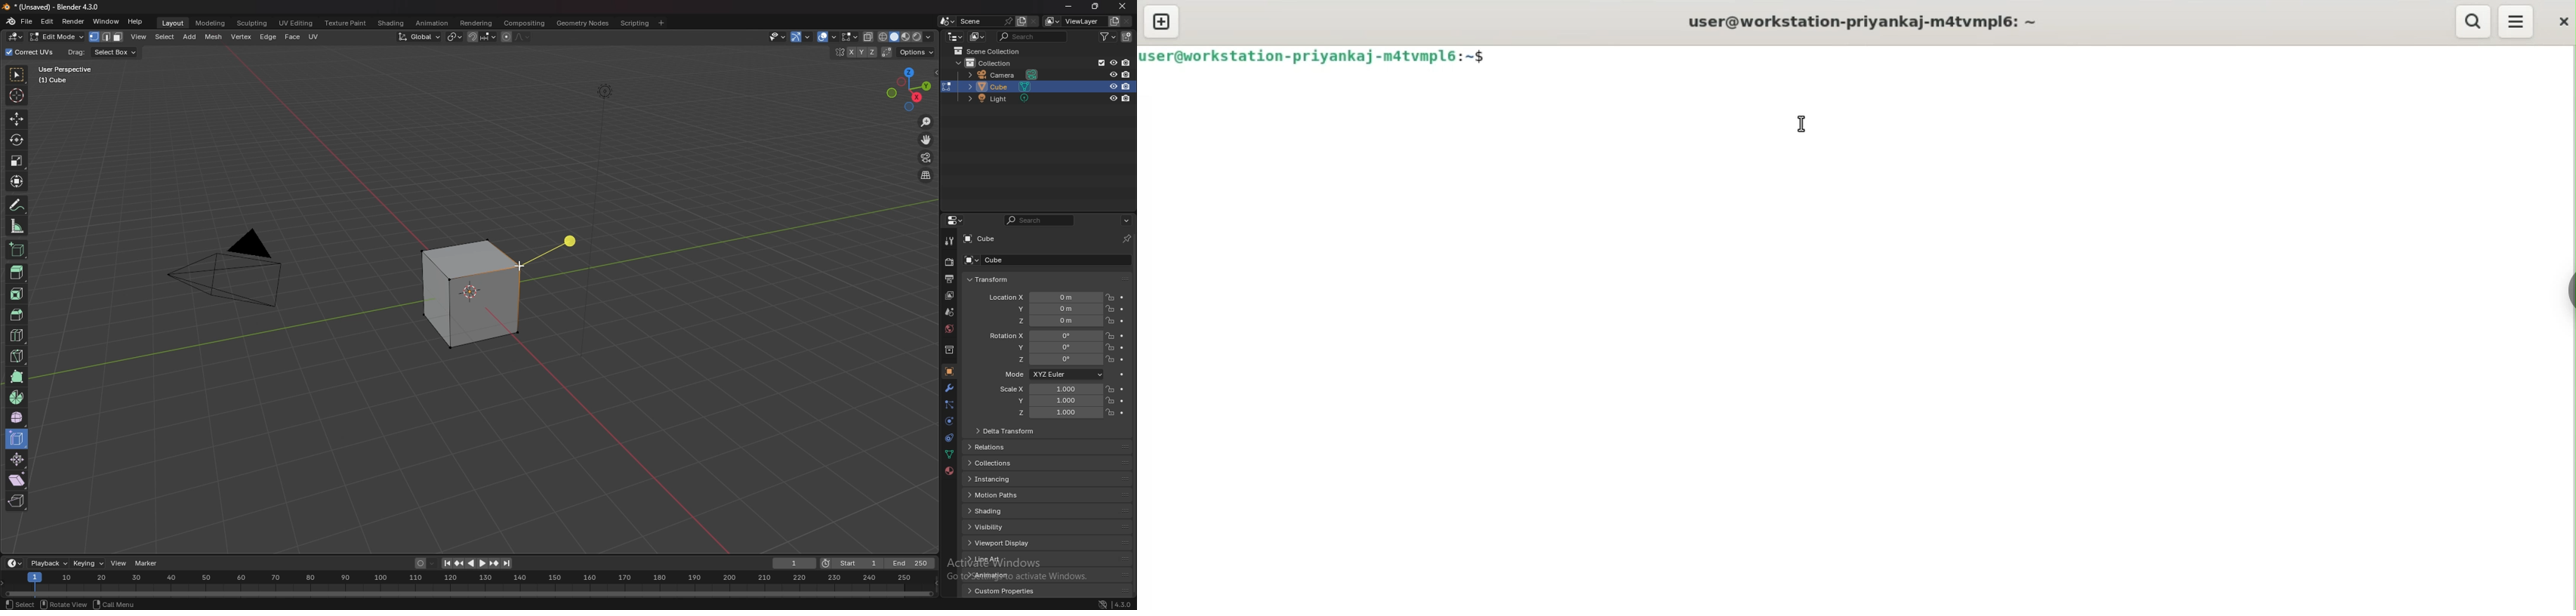 Image resolution: width=2576 pixels, height=616 pixels. Describe the element at coordinates (1126, 63) in the screenshot. I see `disable in render` at that location.